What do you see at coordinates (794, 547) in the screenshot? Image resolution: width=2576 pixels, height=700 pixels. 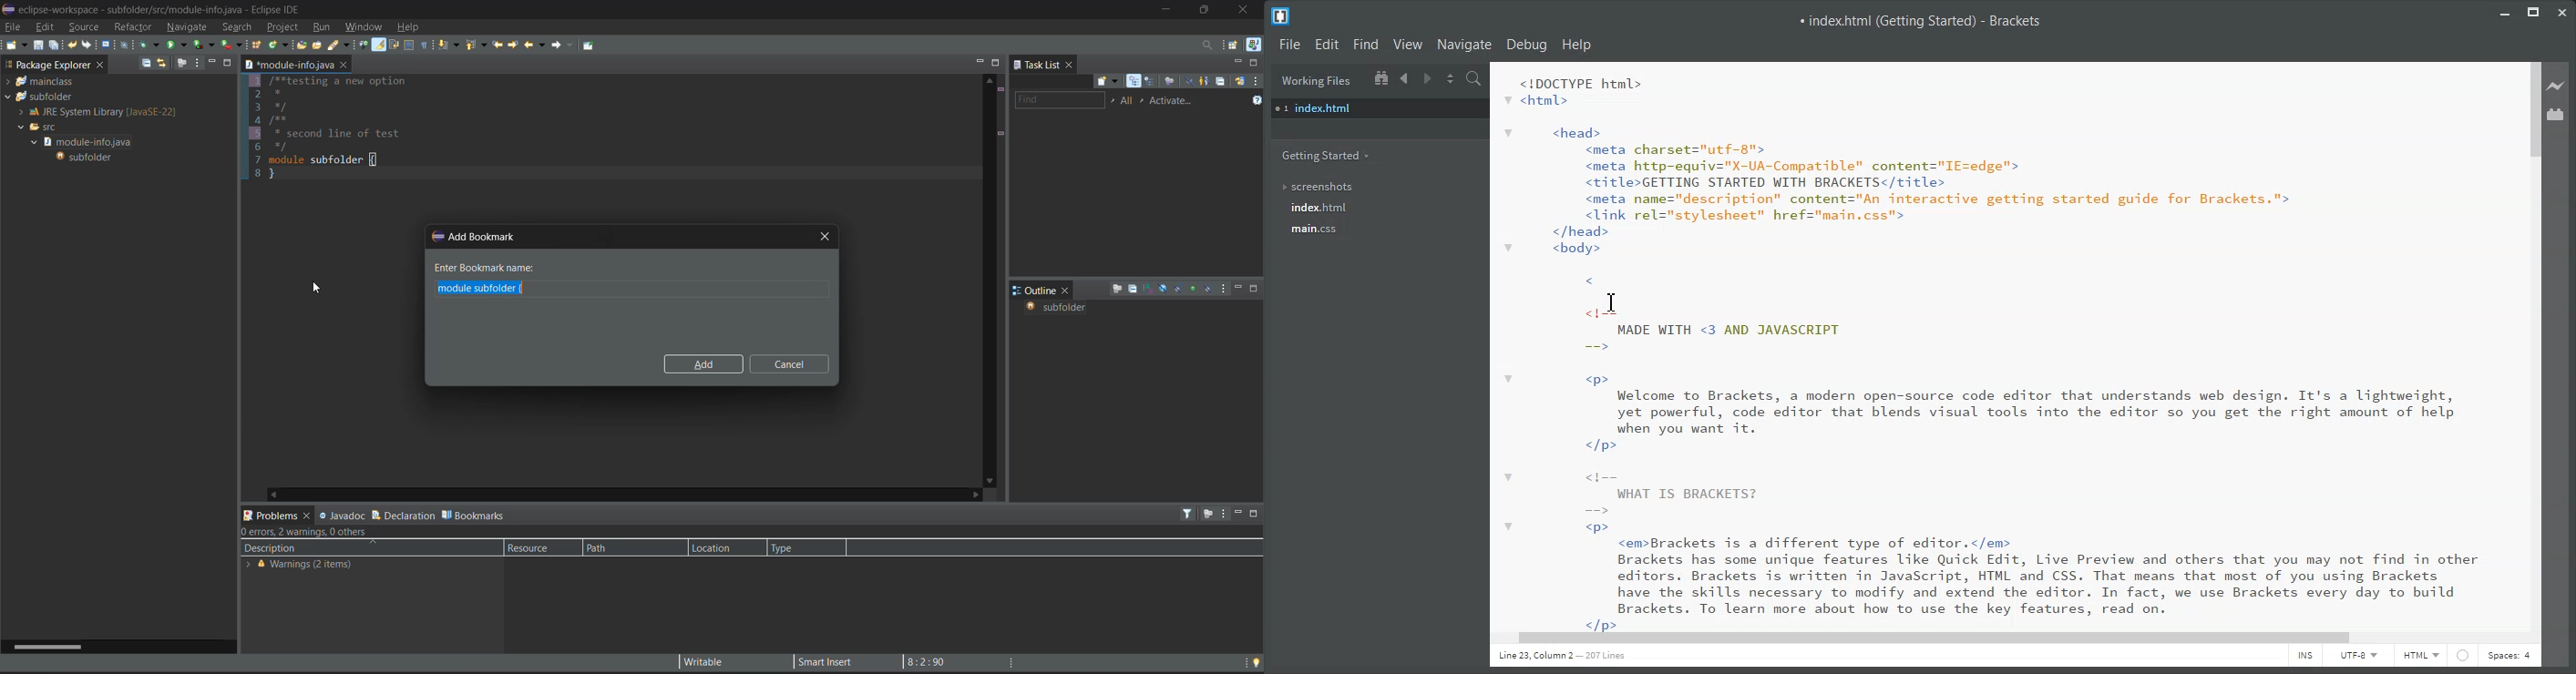 I see `type` at bounding box center [794, 547].